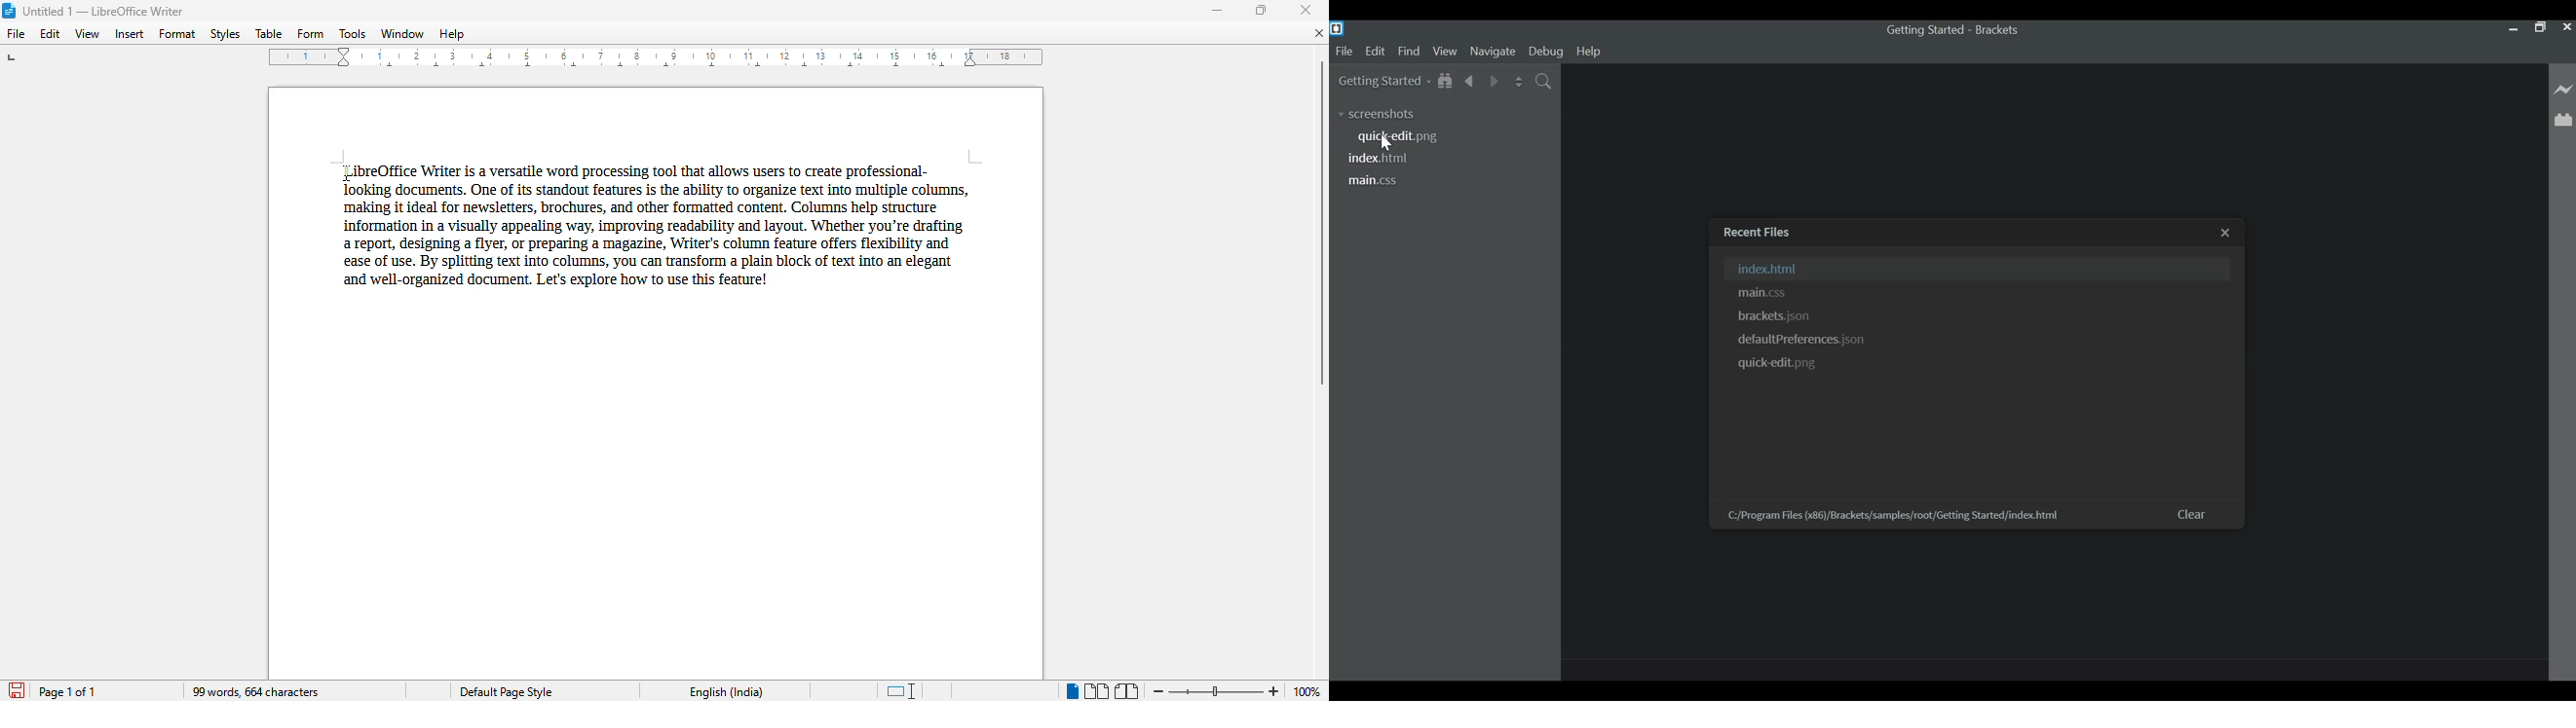  What do you see at coordinates (1472, 80) in the screenshot?
I see `Navigate Backwards` at bounding box center [1472, 80].